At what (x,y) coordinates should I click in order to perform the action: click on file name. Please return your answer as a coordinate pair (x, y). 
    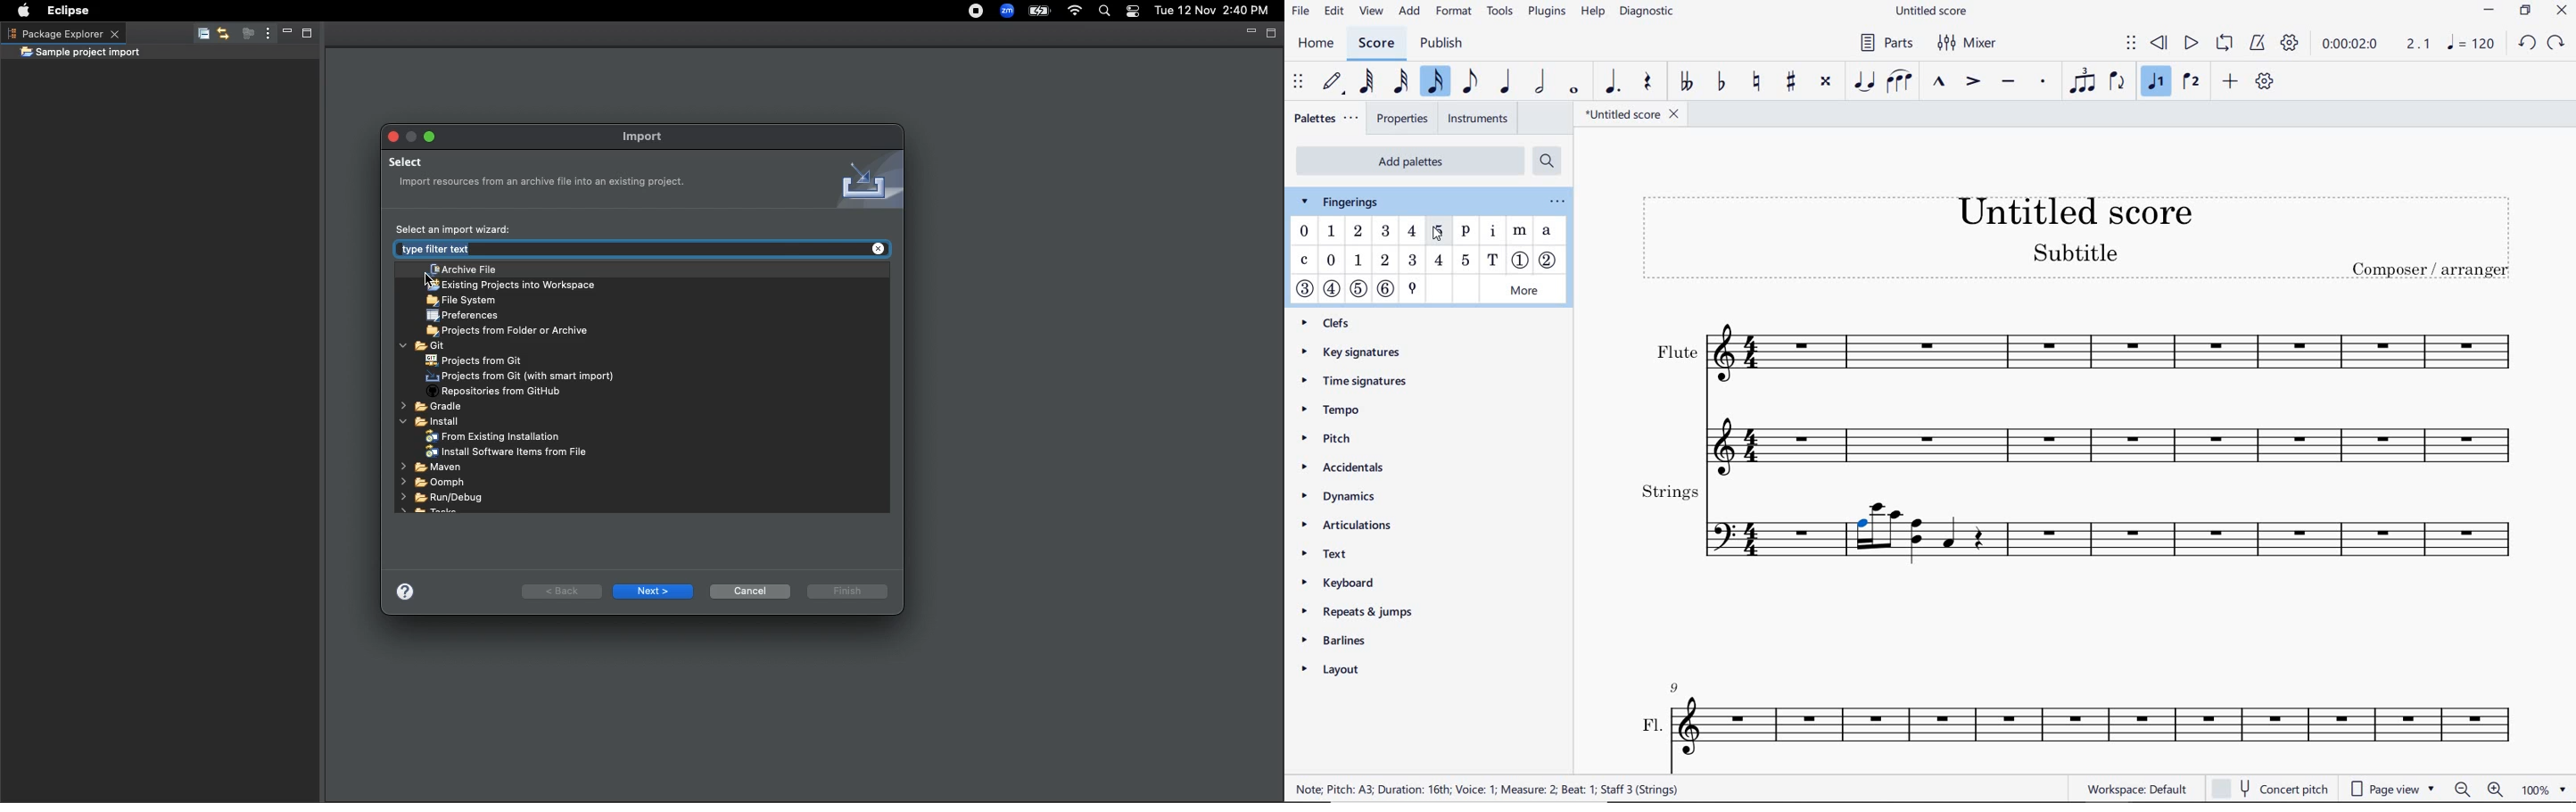
    Looking at the image, I should click on (1631, 115).